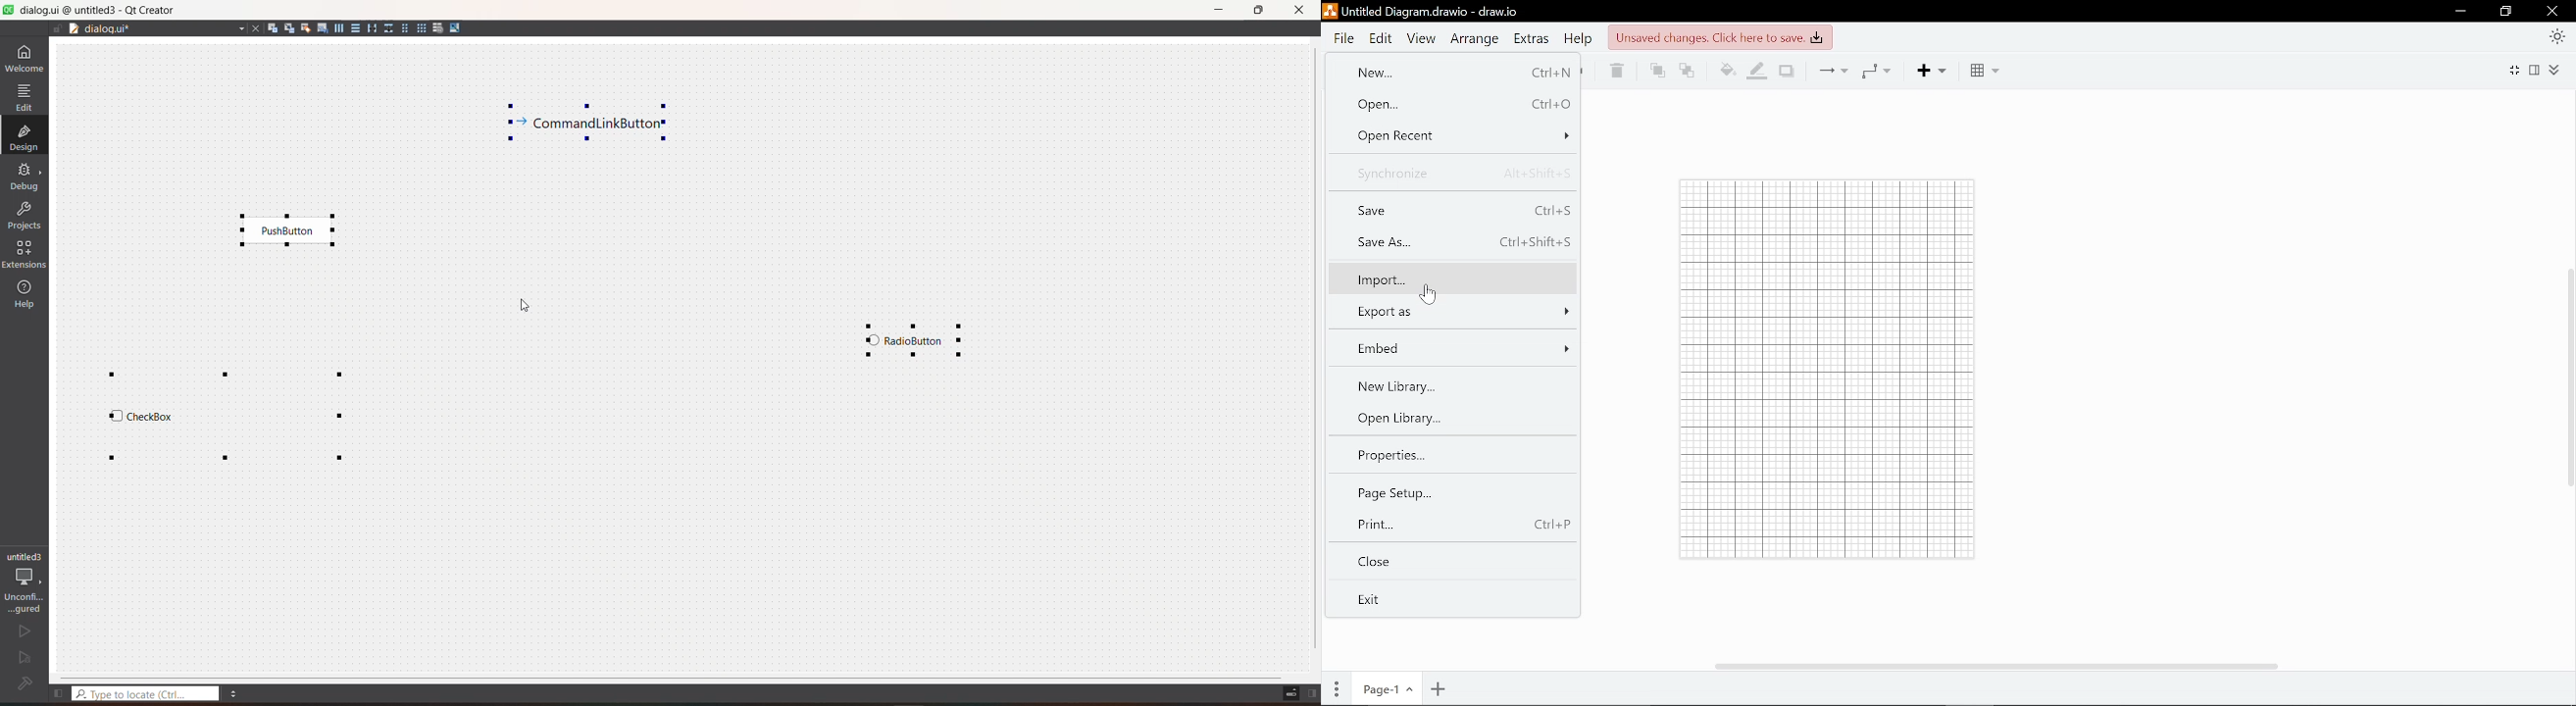  Describe the element at coordinates (2003, 663) in the screenshot. I see `horizontal scrollbar` at that location.